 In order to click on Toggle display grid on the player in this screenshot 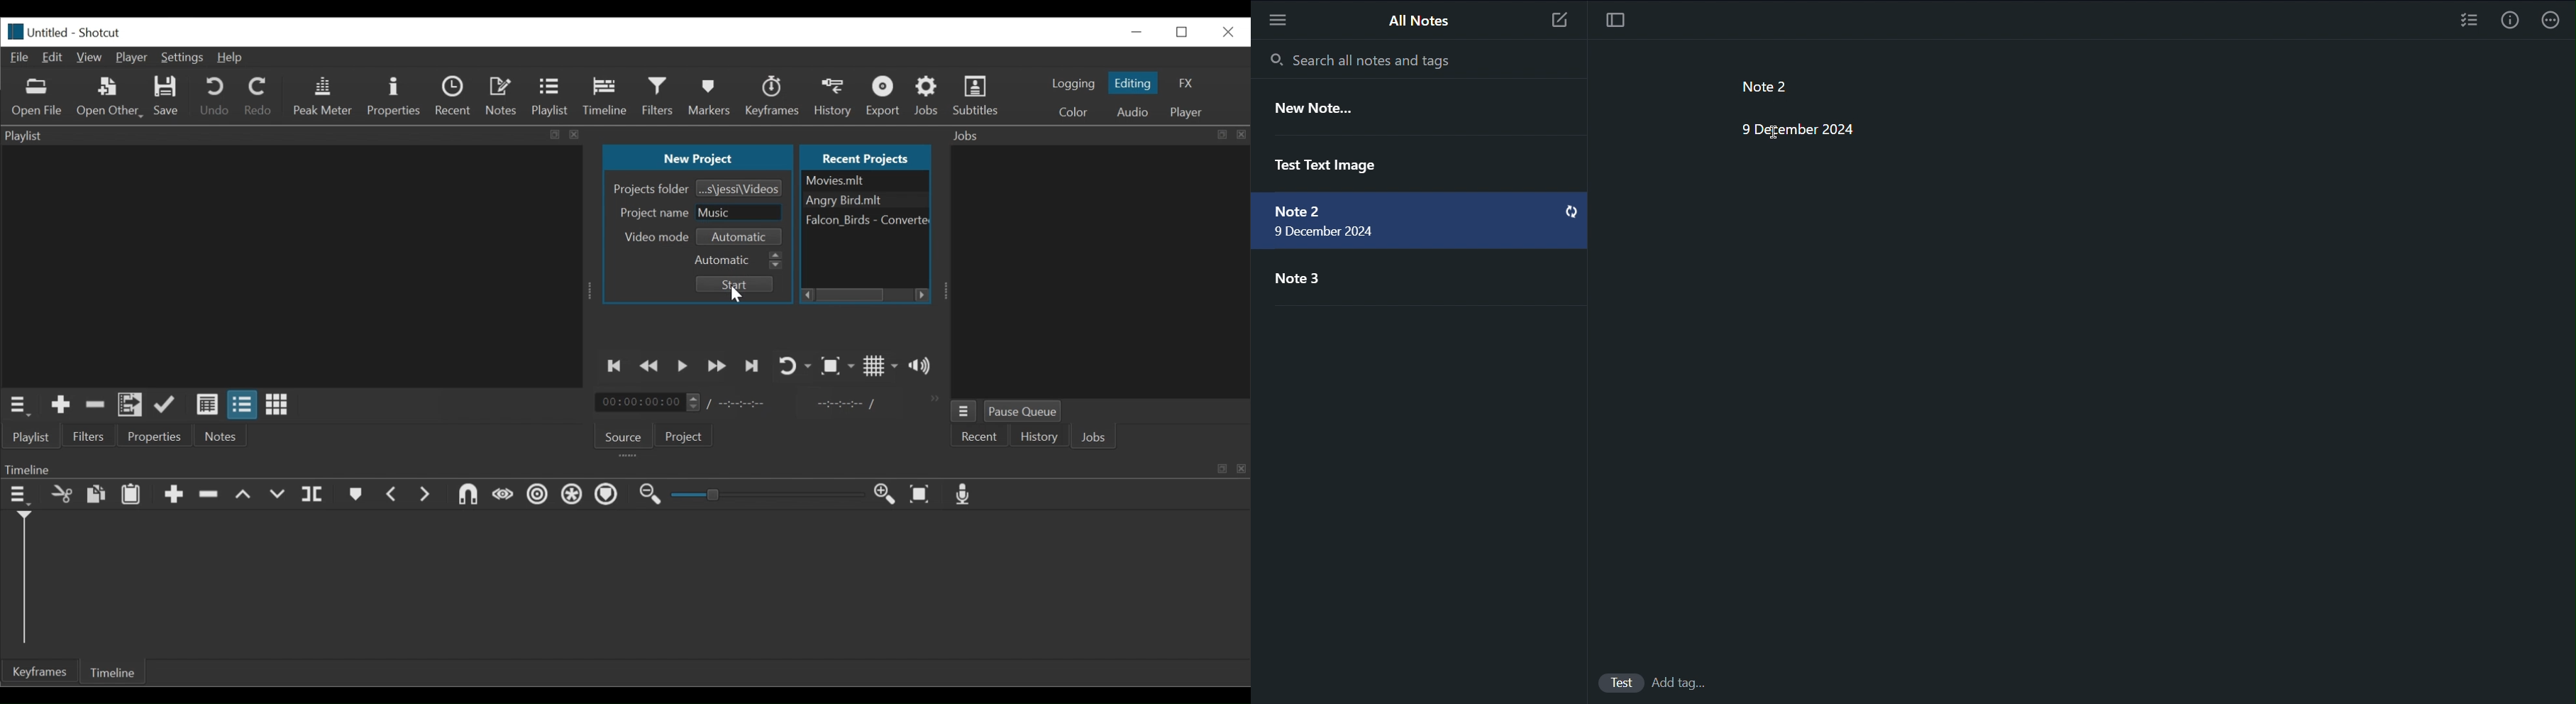, I will do `click(882, 366)`.